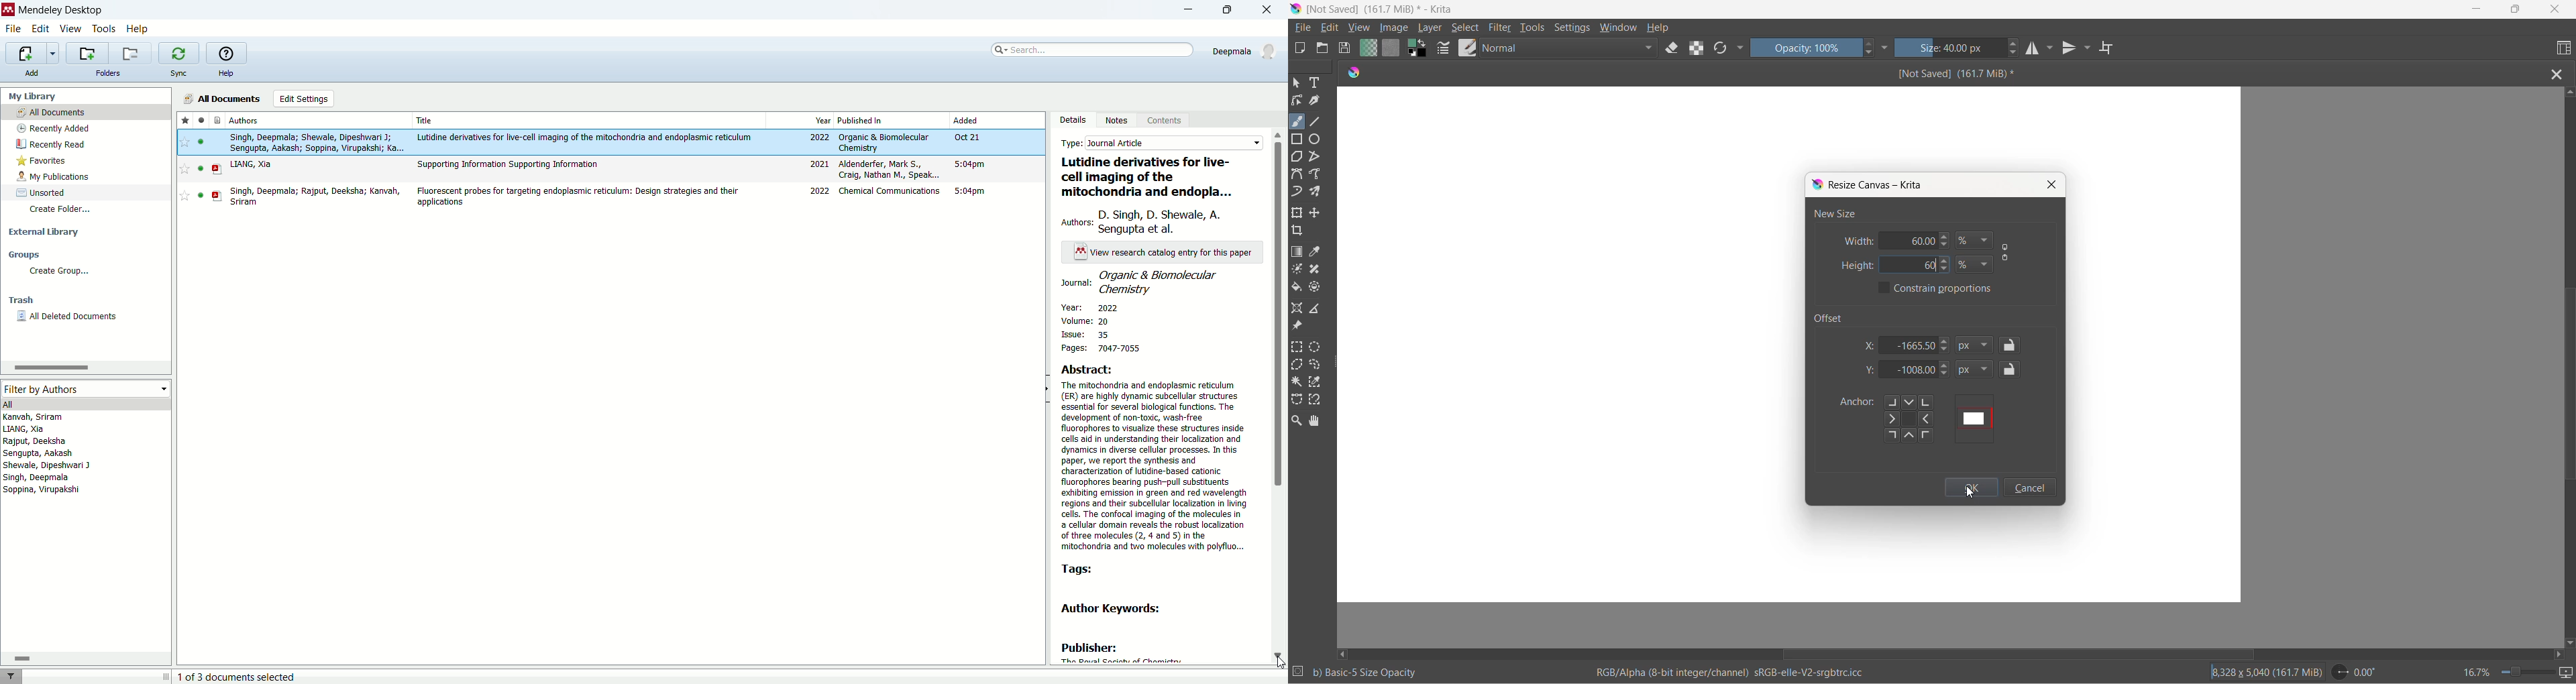  I want to click on 1 of 3 document selected, so click(243, 677).